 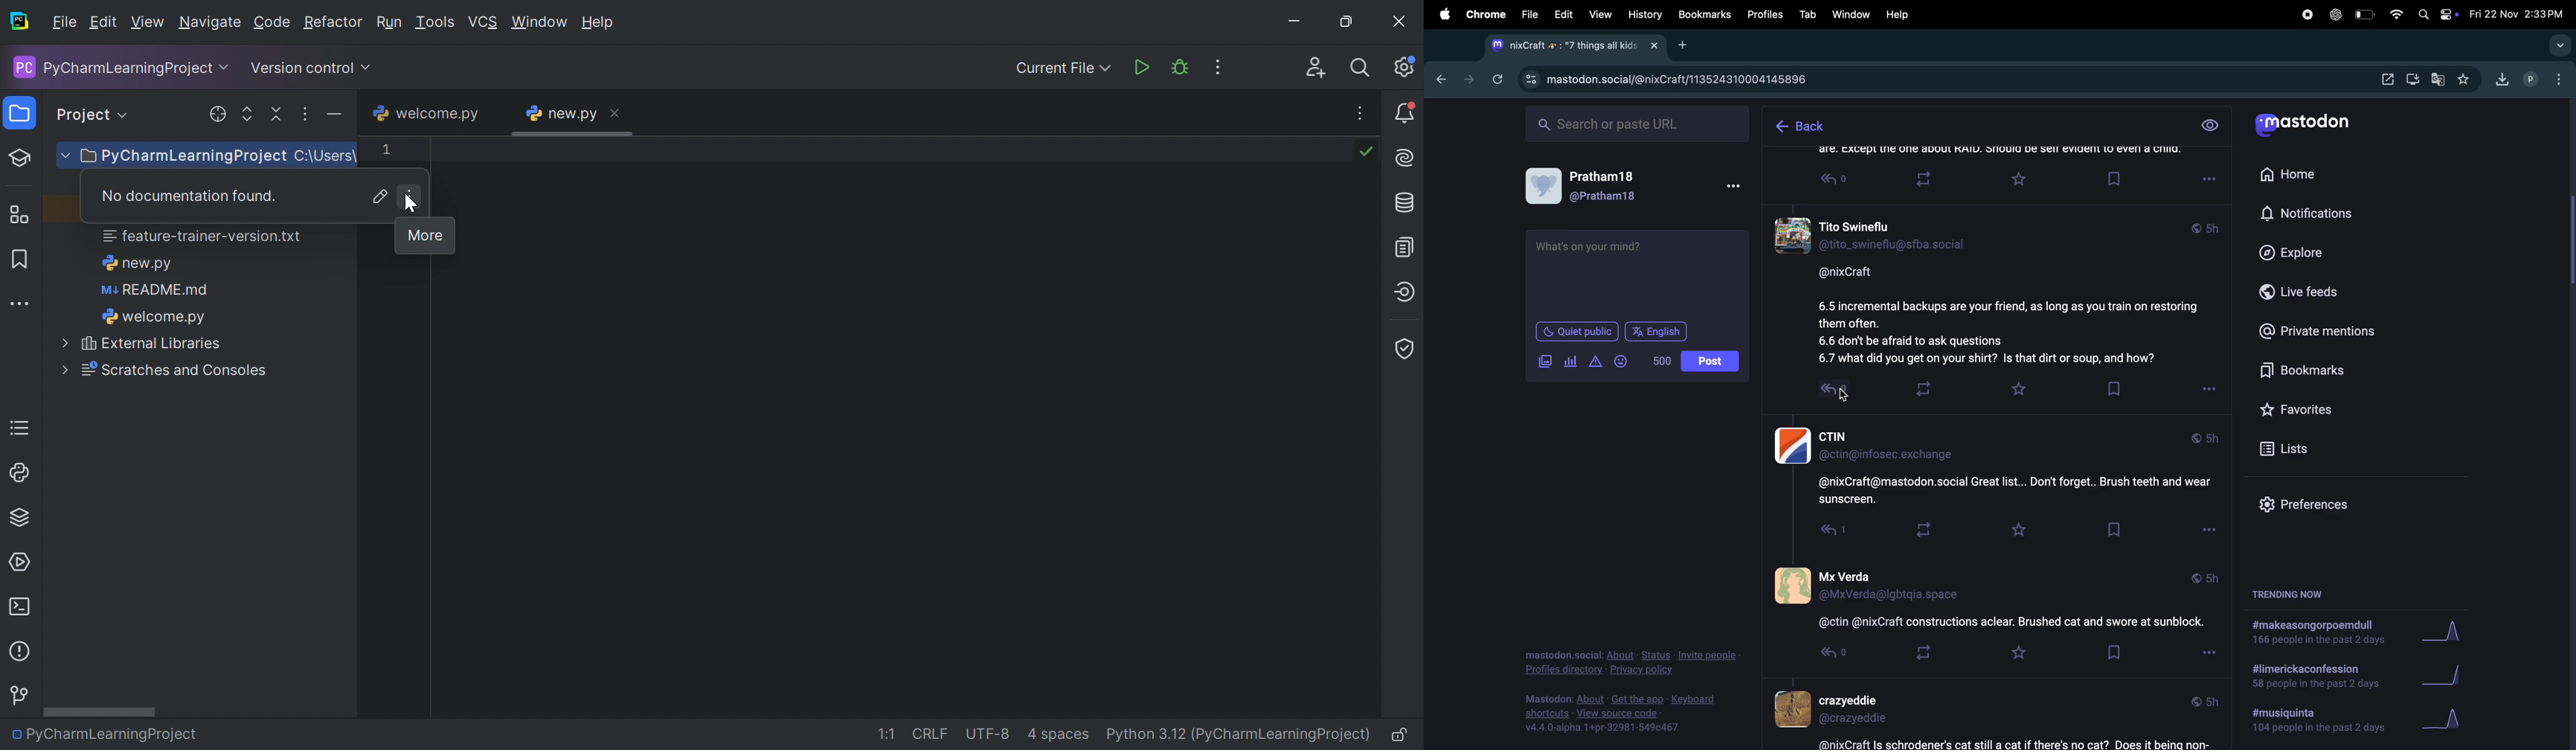 I want to click on book mark, so click(x=2112, y=388).